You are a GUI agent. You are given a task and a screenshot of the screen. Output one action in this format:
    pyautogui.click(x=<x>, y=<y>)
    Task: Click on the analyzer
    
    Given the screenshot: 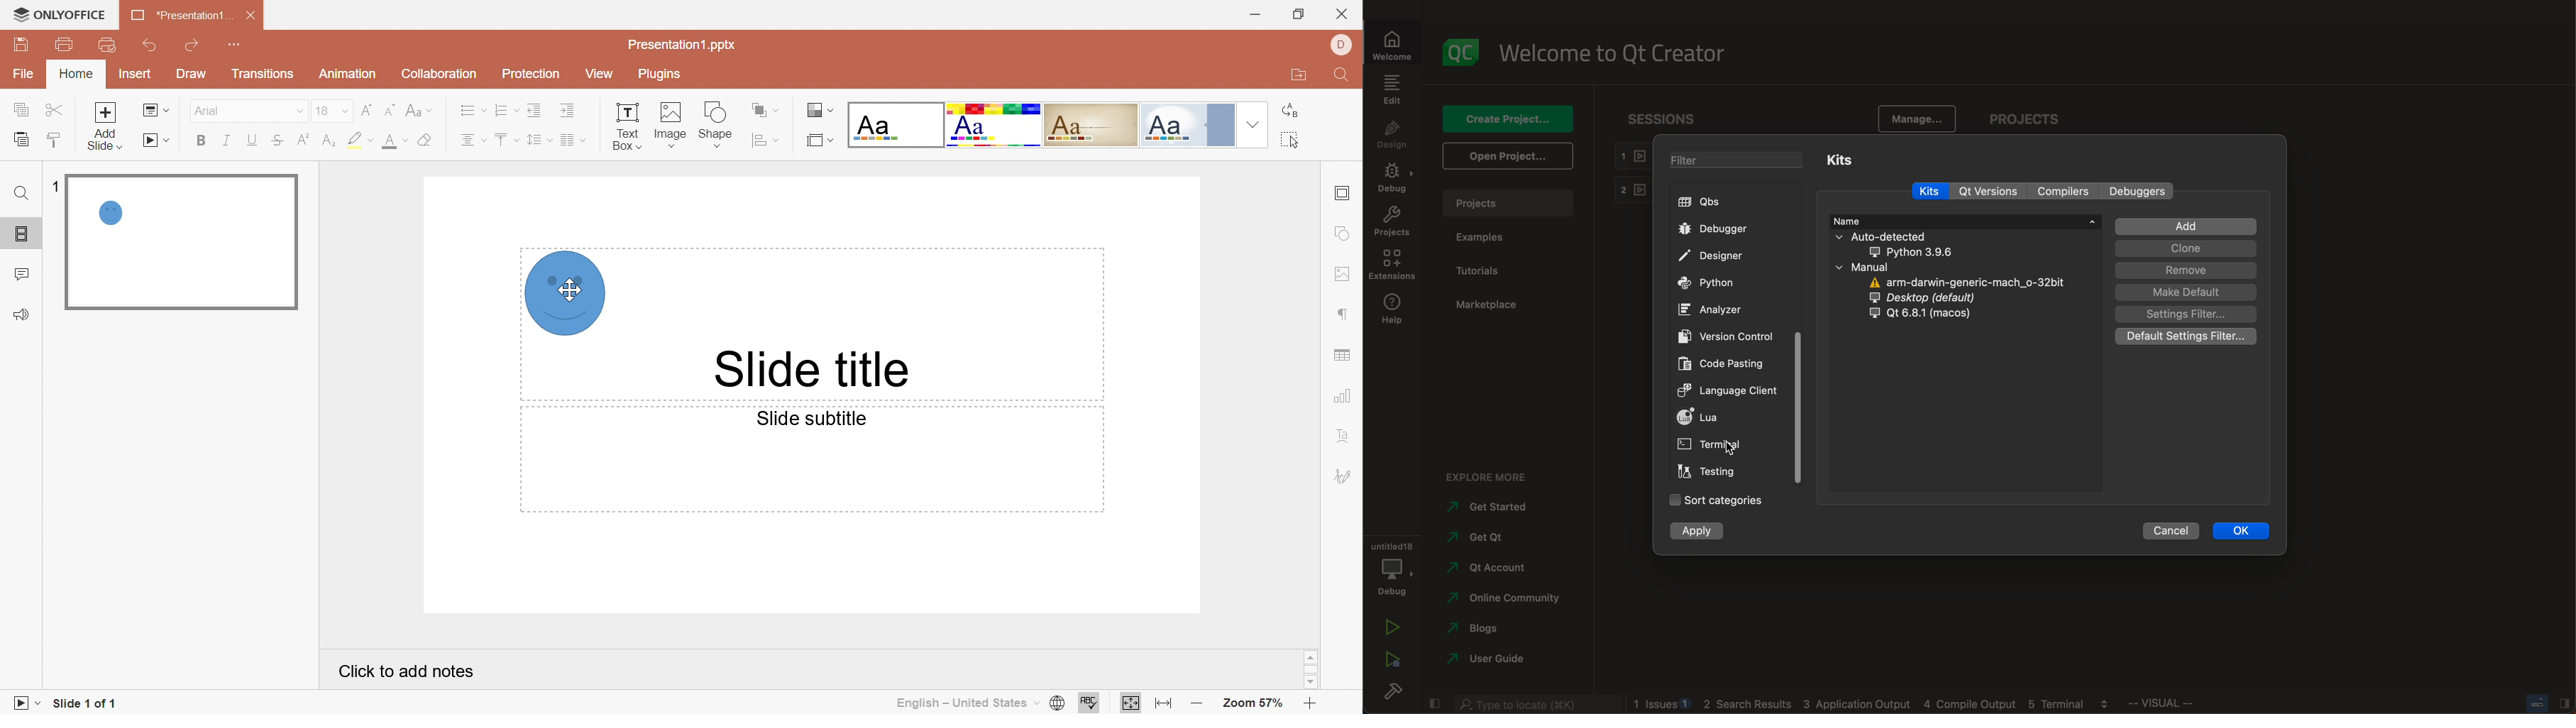 What is the action you would take?
    pyautogui.click(x=1712, y=311)
    